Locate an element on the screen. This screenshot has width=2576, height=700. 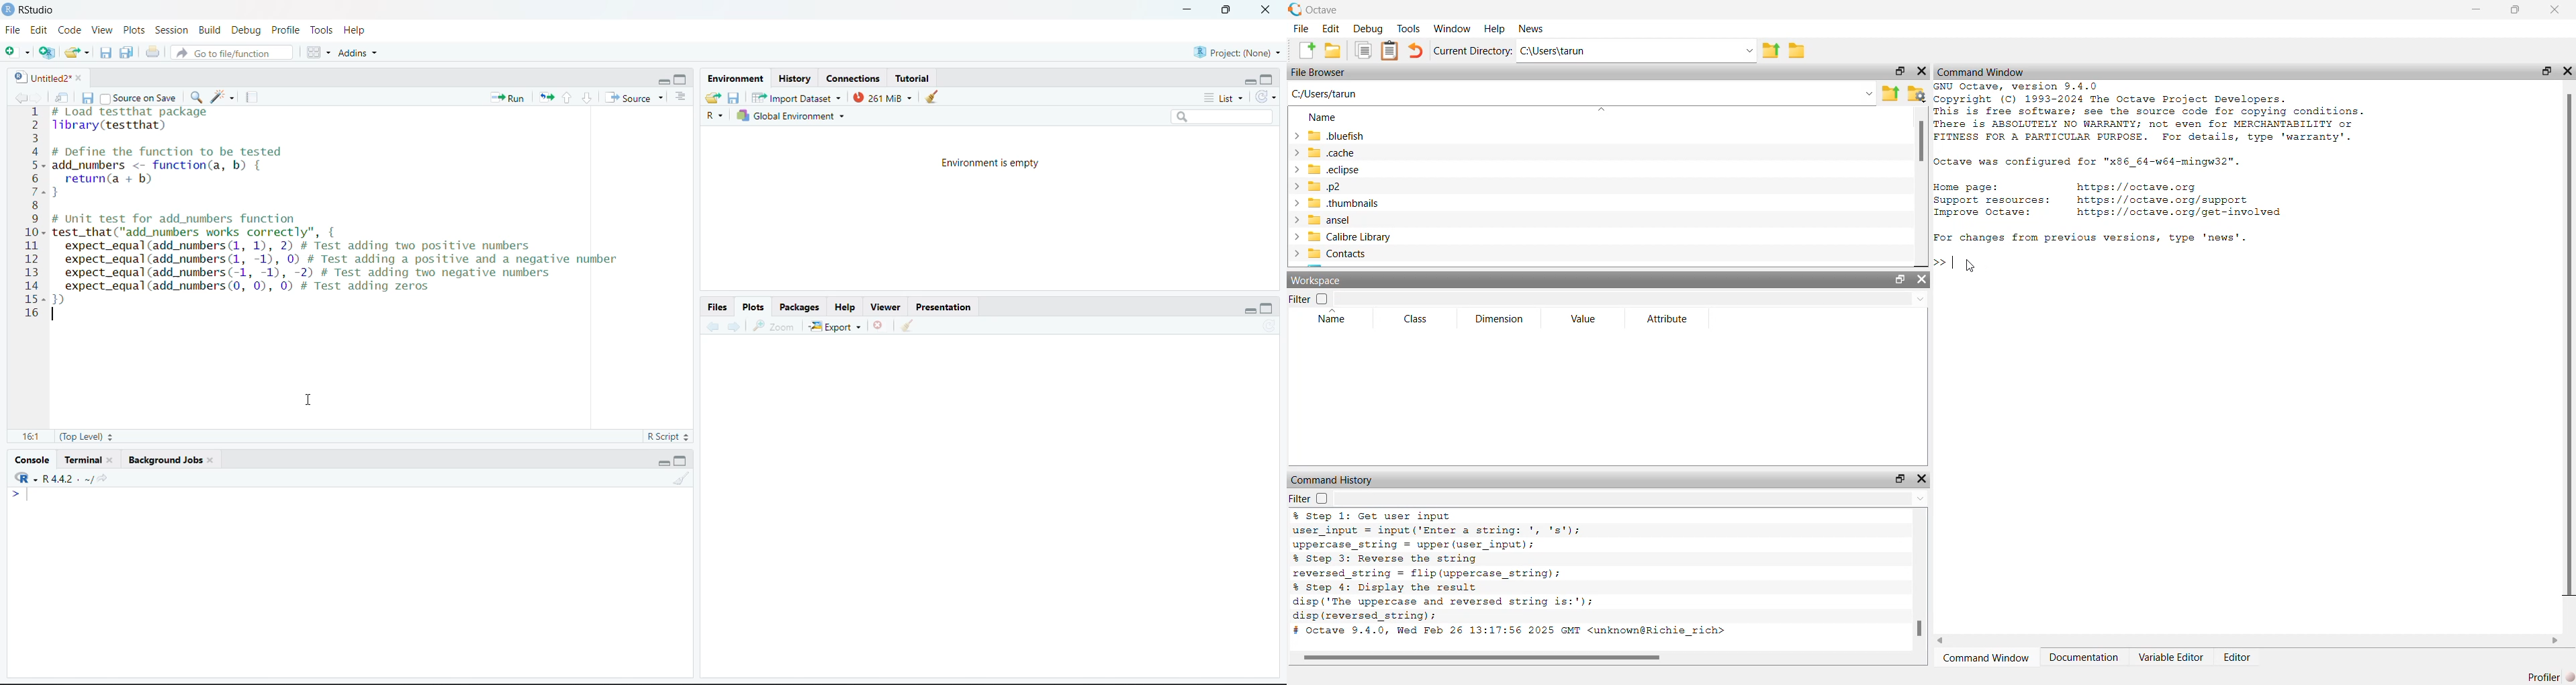
Files is located at coordinates (718, 307).